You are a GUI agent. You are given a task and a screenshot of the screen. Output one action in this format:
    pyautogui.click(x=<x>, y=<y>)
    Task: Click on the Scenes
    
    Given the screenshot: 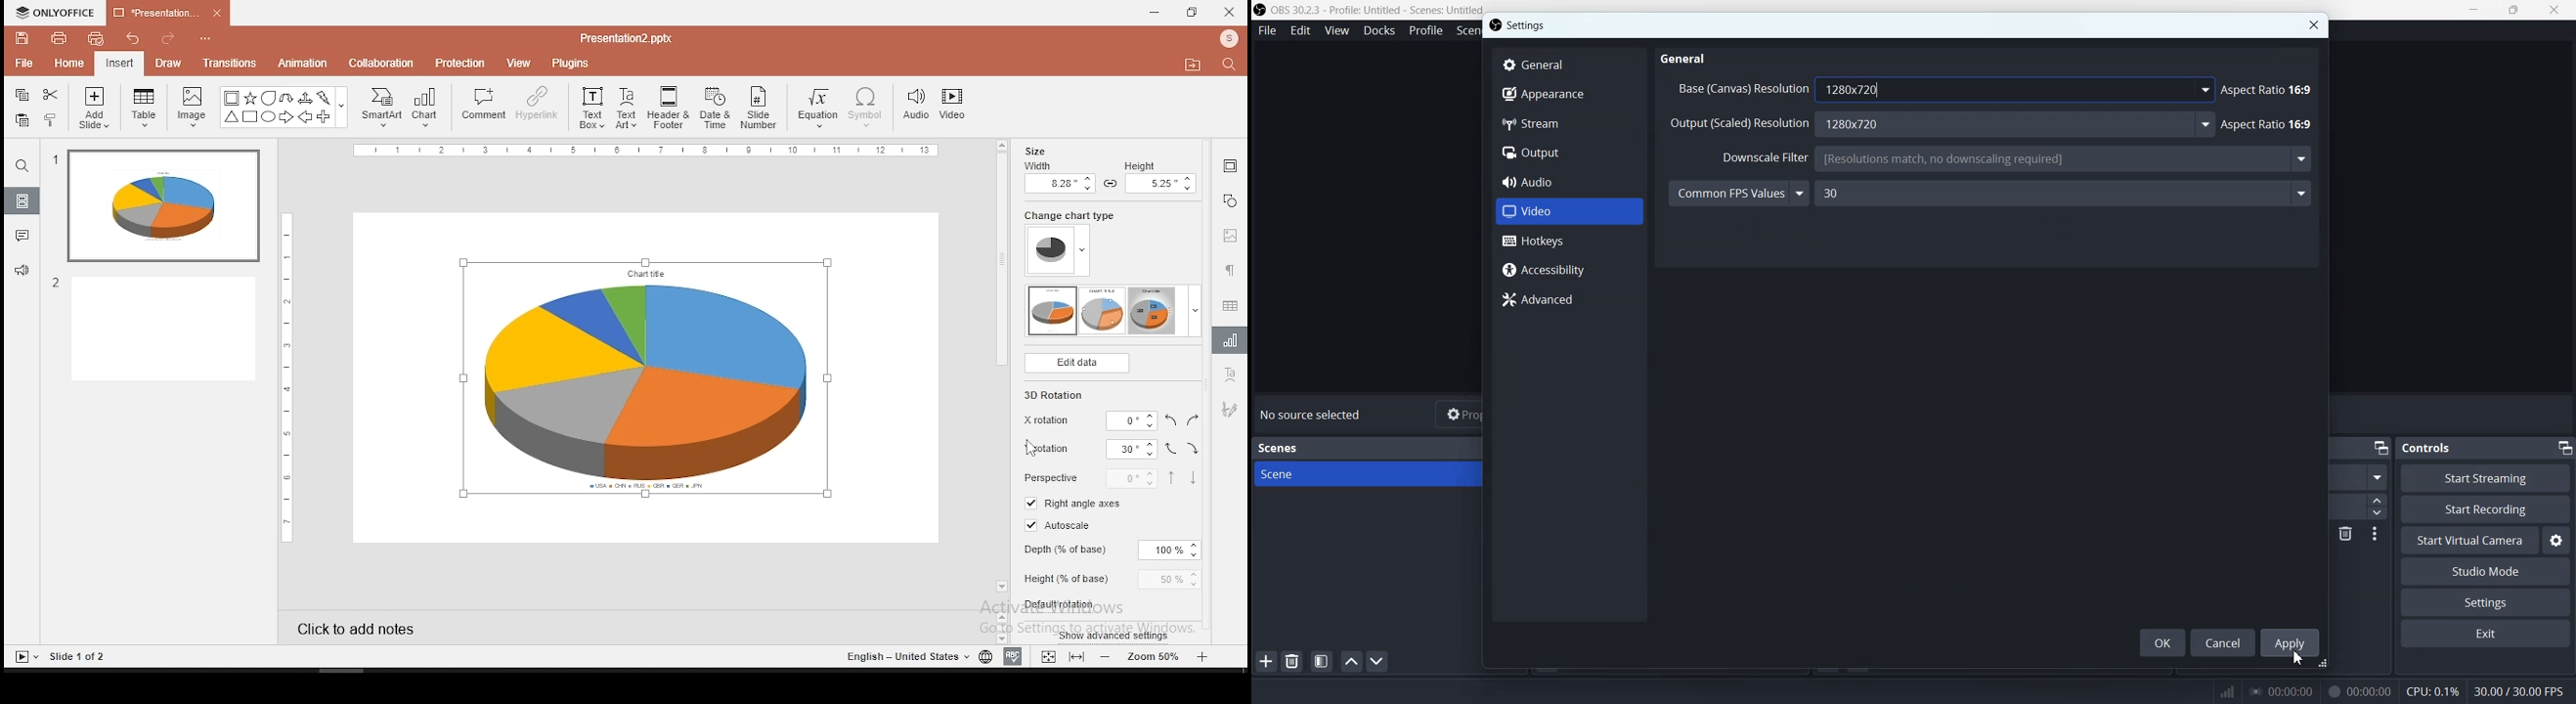 What is the action you would take?
    pyautogui.click(x=1278, y=449)
    